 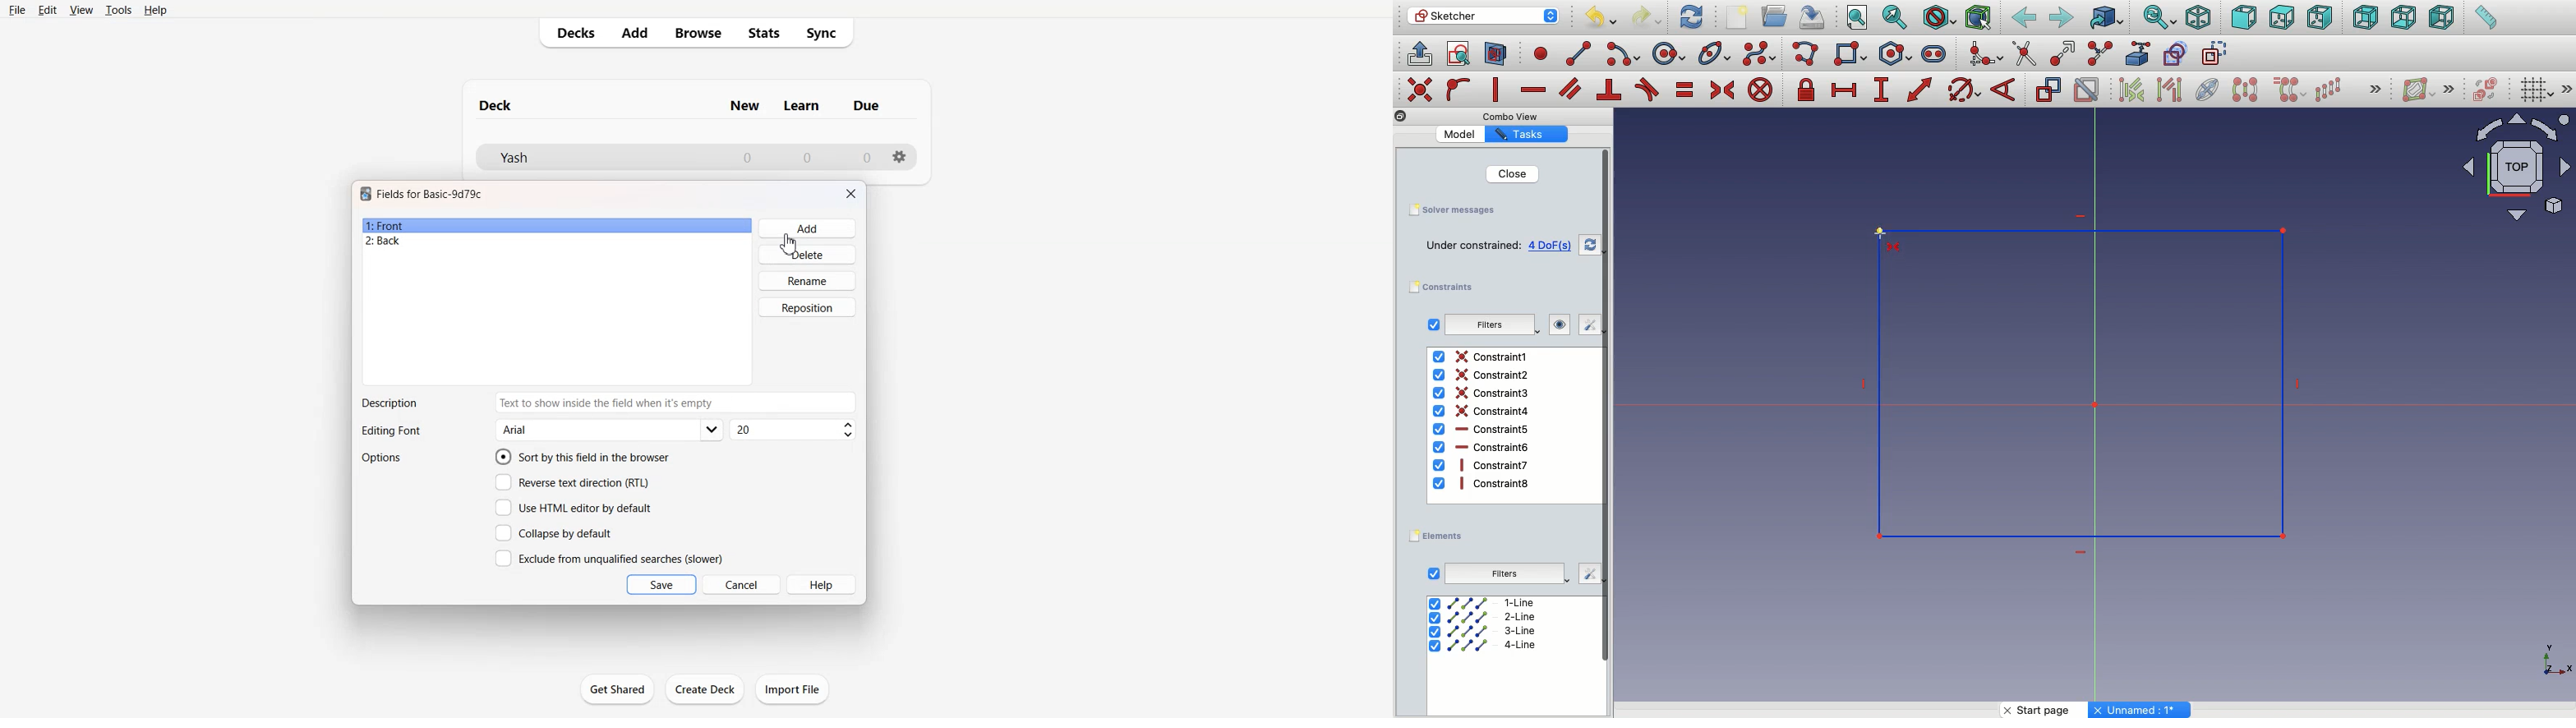 What do you see at coordinates (1473, 246) in the screenshot?
I see `Under constrained:` at bounding box center [1473, 246].